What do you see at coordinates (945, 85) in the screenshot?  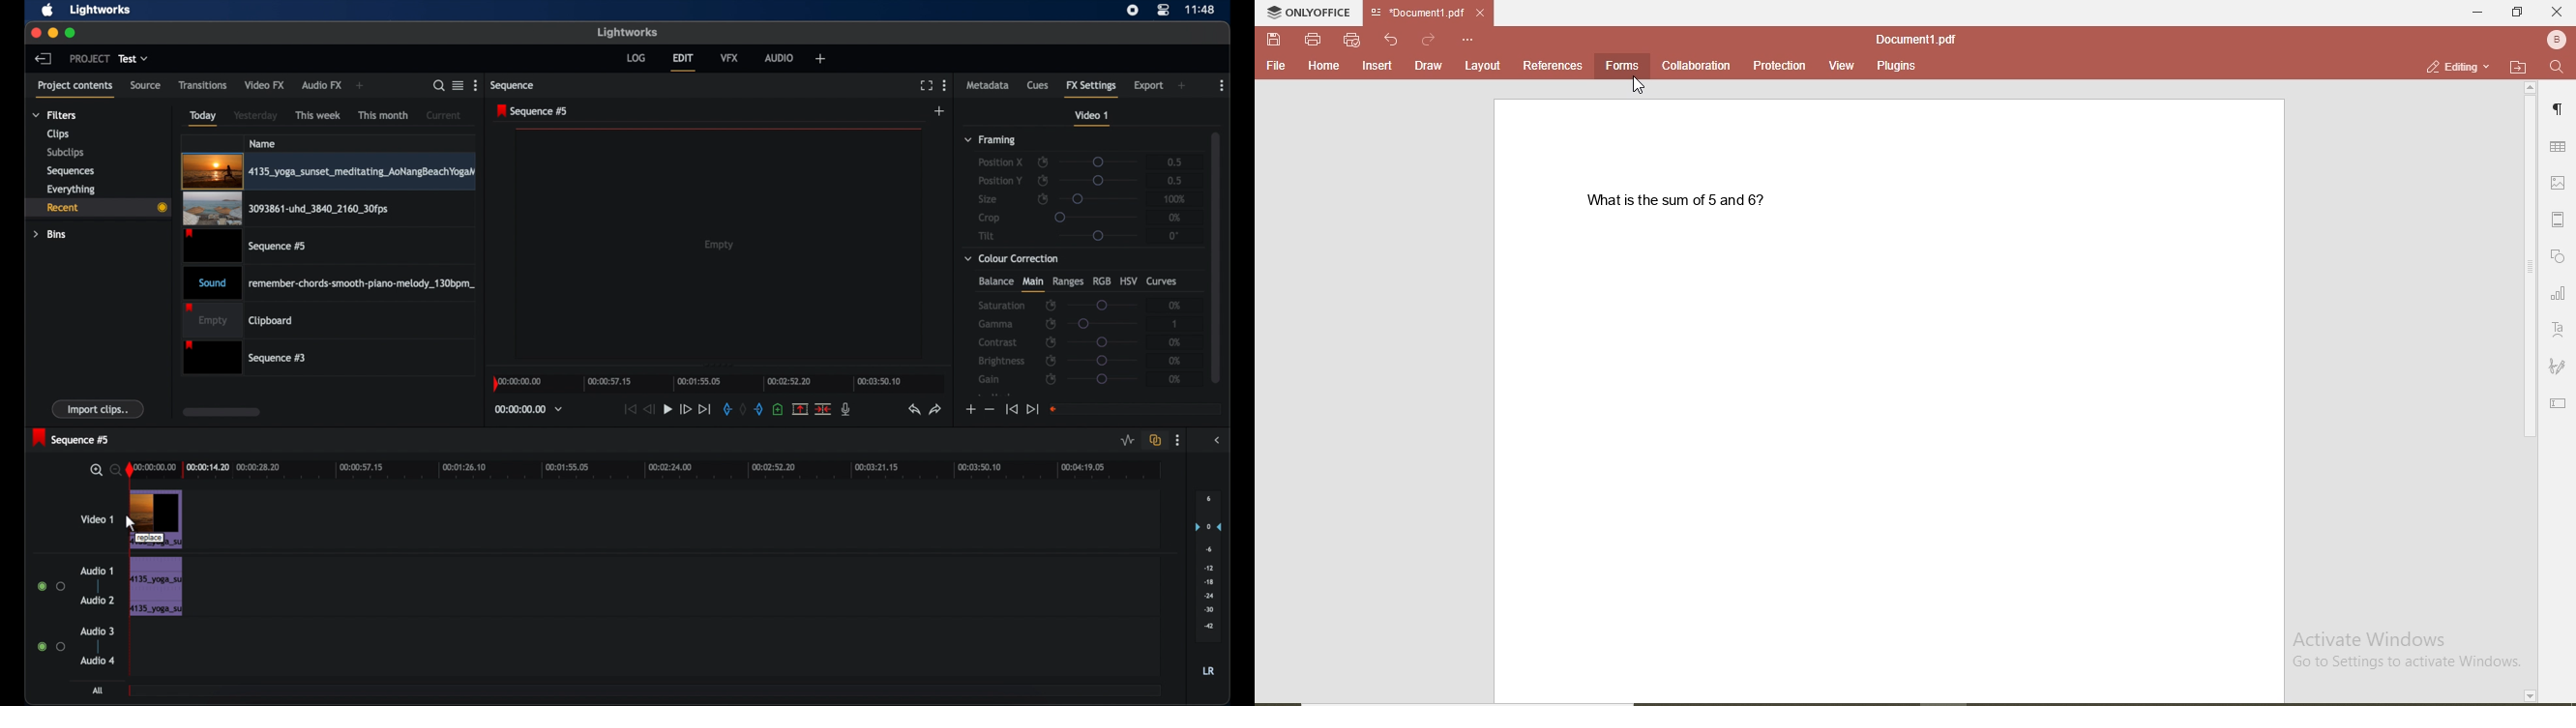 I see `more options` at bounding box center [945, 85].